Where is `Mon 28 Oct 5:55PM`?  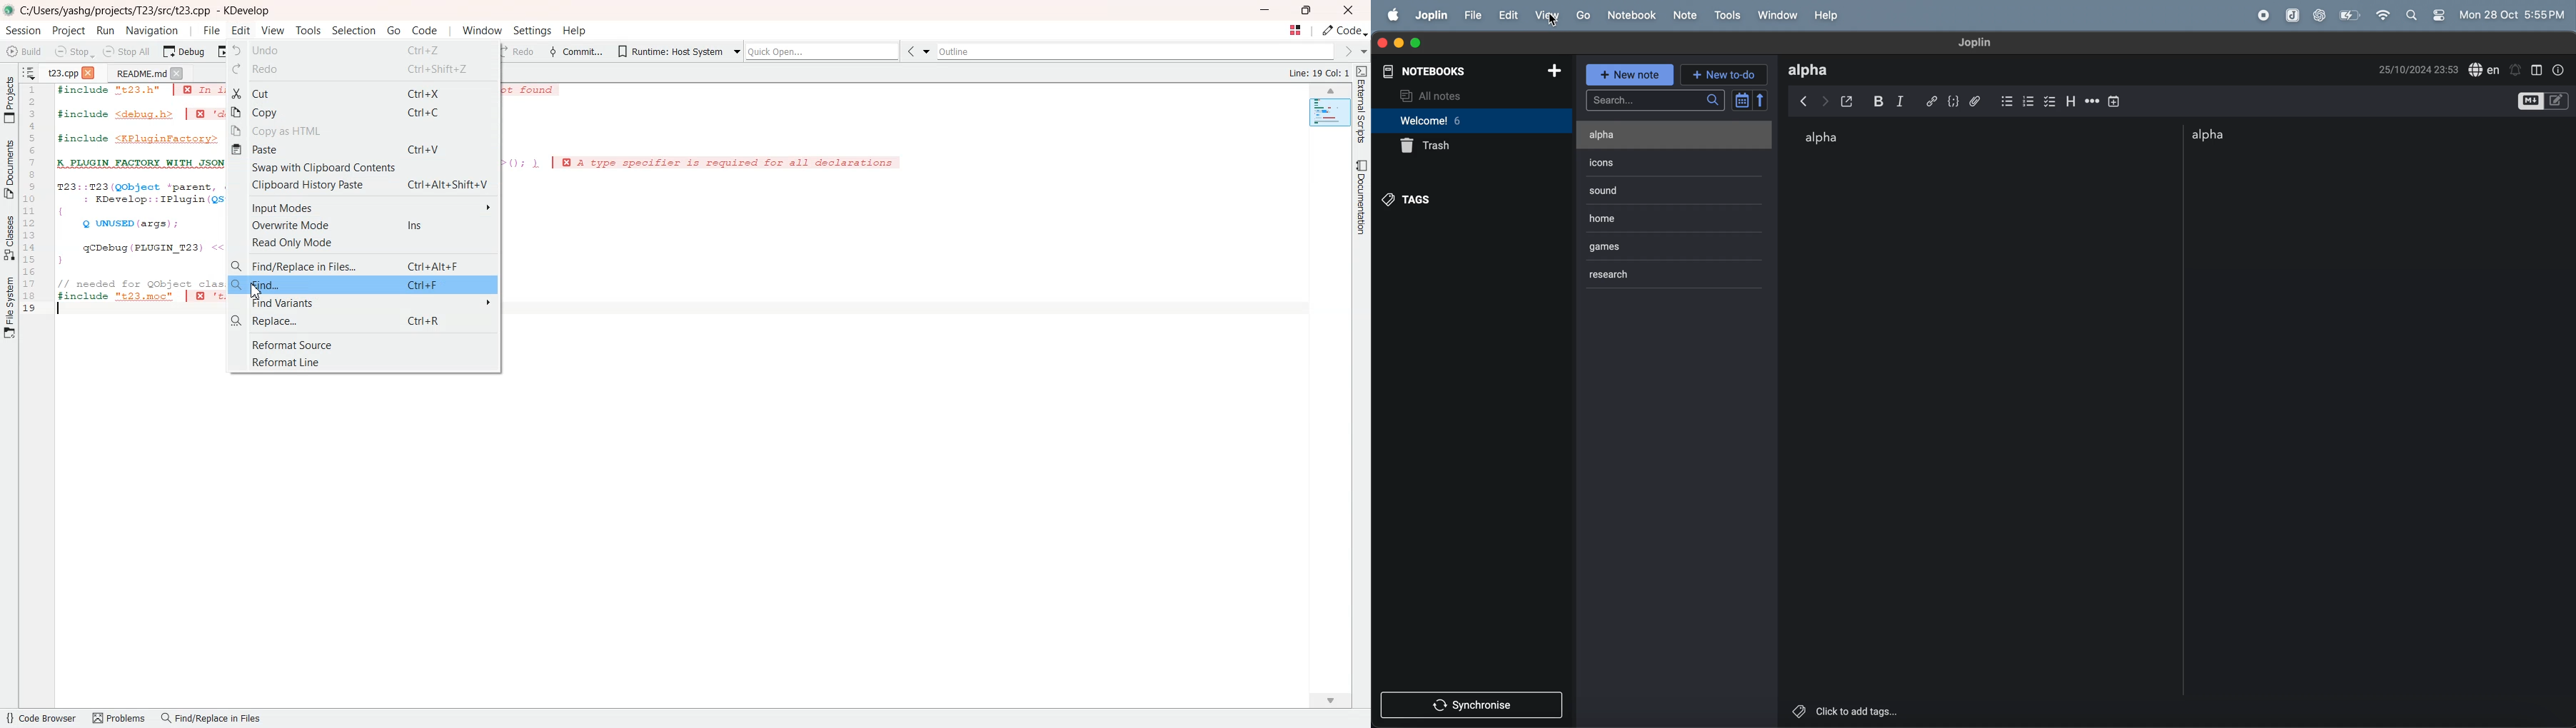
Mon 28 Oct 5:55PM is located at coordinates (2514, 15).